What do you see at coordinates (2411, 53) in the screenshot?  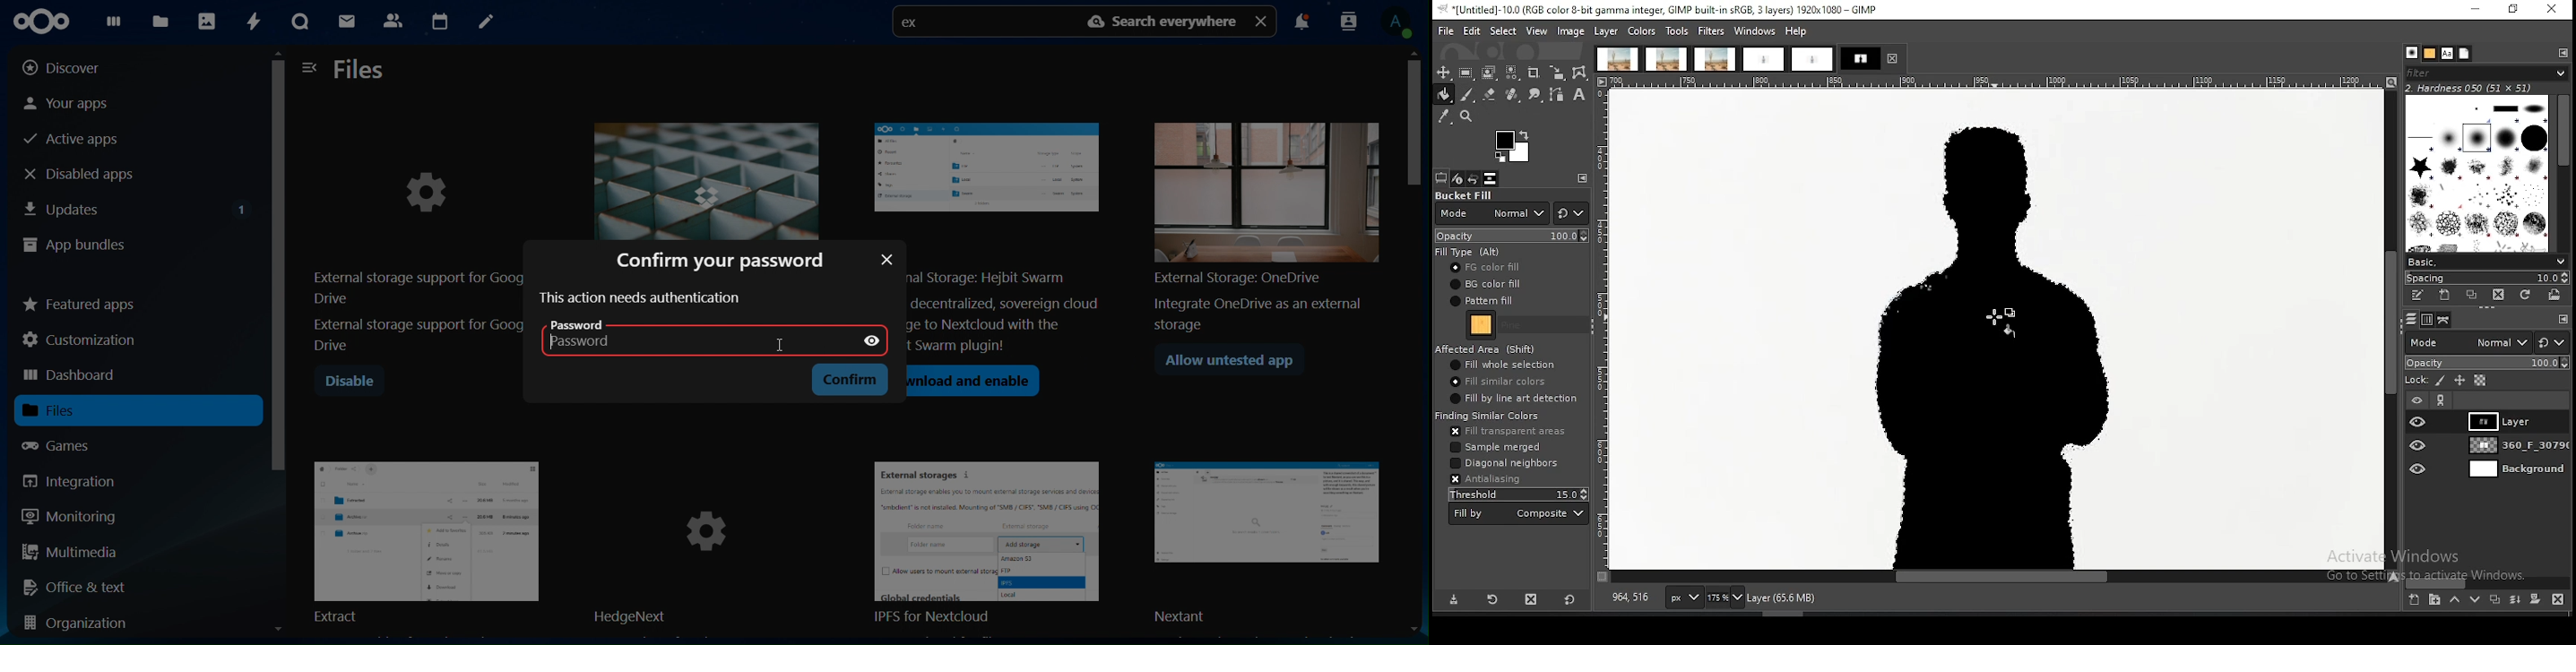 I see `brushes` at bounding box center [2411, 53].